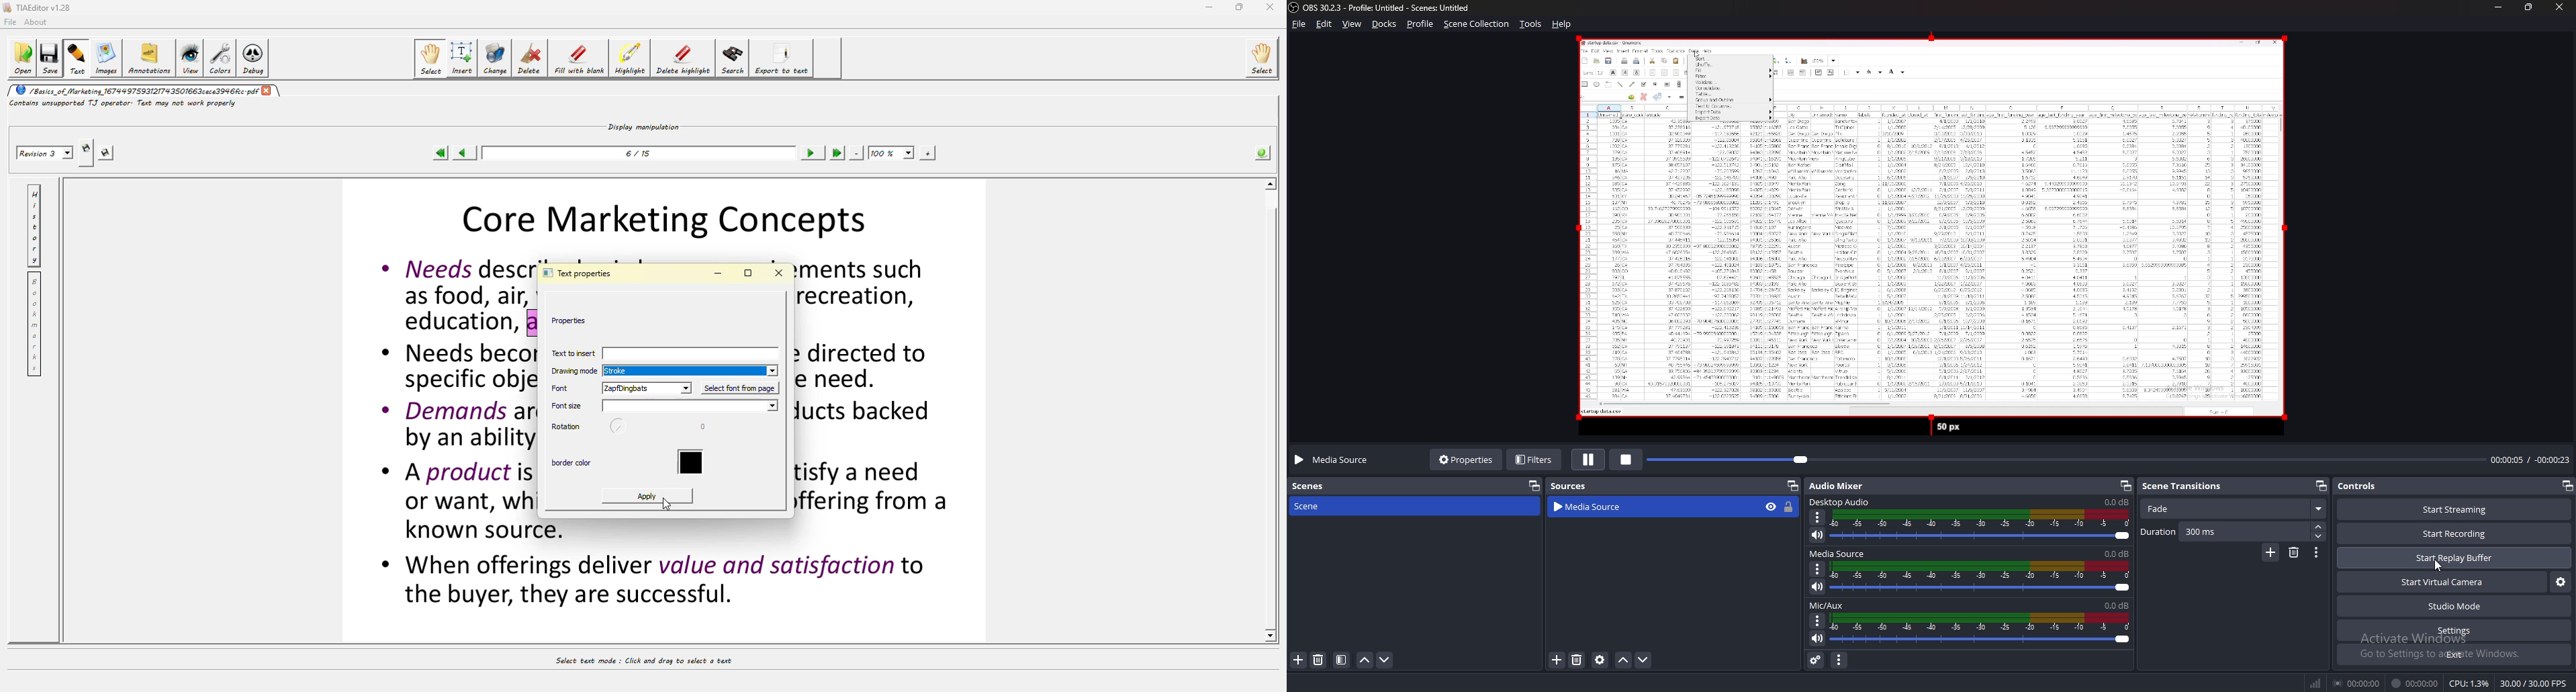 This screenshot has height=700, width=2576. I want to click on decrease duration, so click(2320, 537).